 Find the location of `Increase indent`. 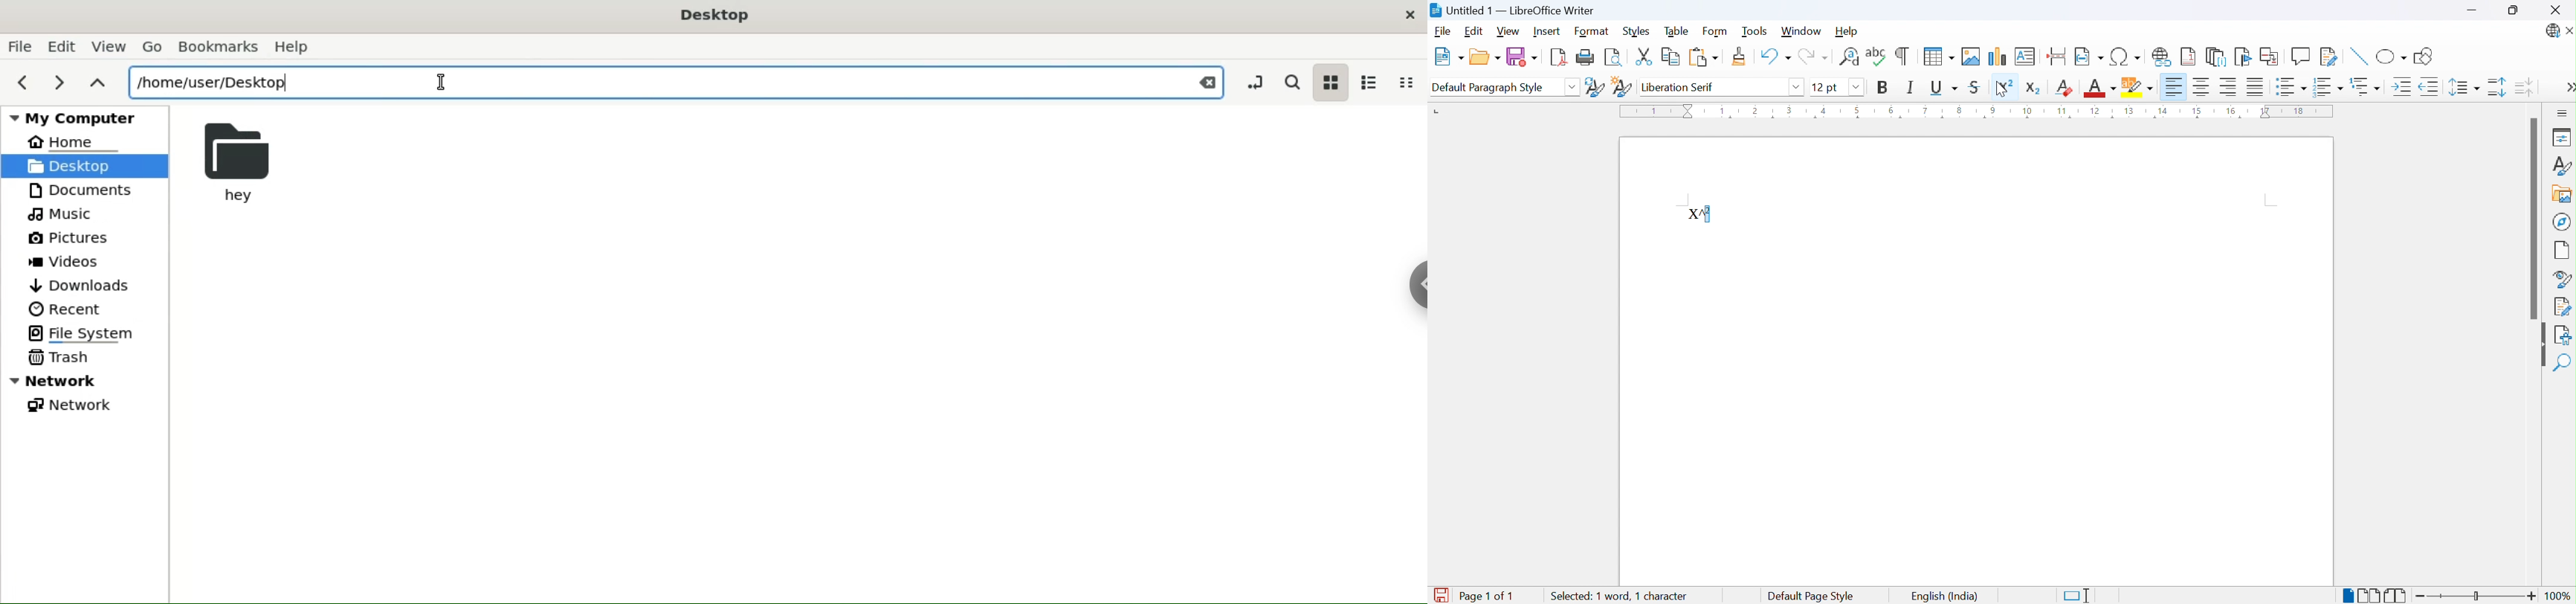

Increase indent is located at coordinates (2402, 87).